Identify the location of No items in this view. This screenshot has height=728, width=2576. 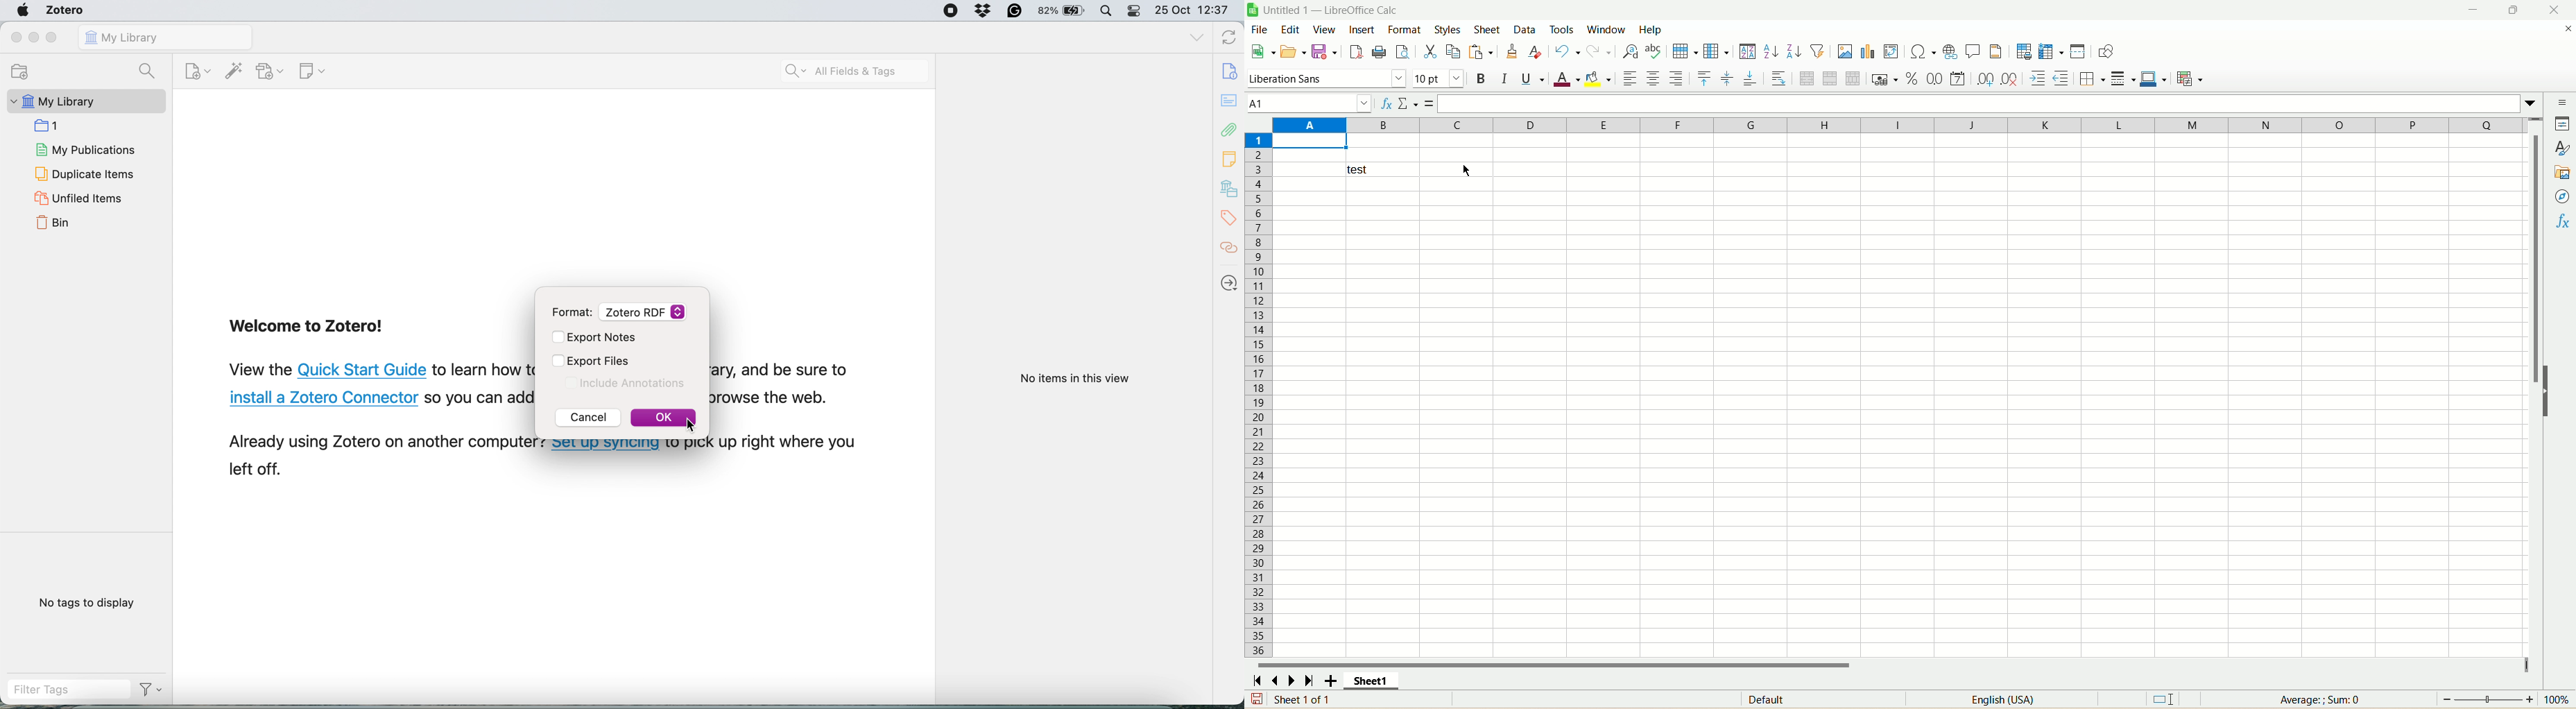
(1077, 379).